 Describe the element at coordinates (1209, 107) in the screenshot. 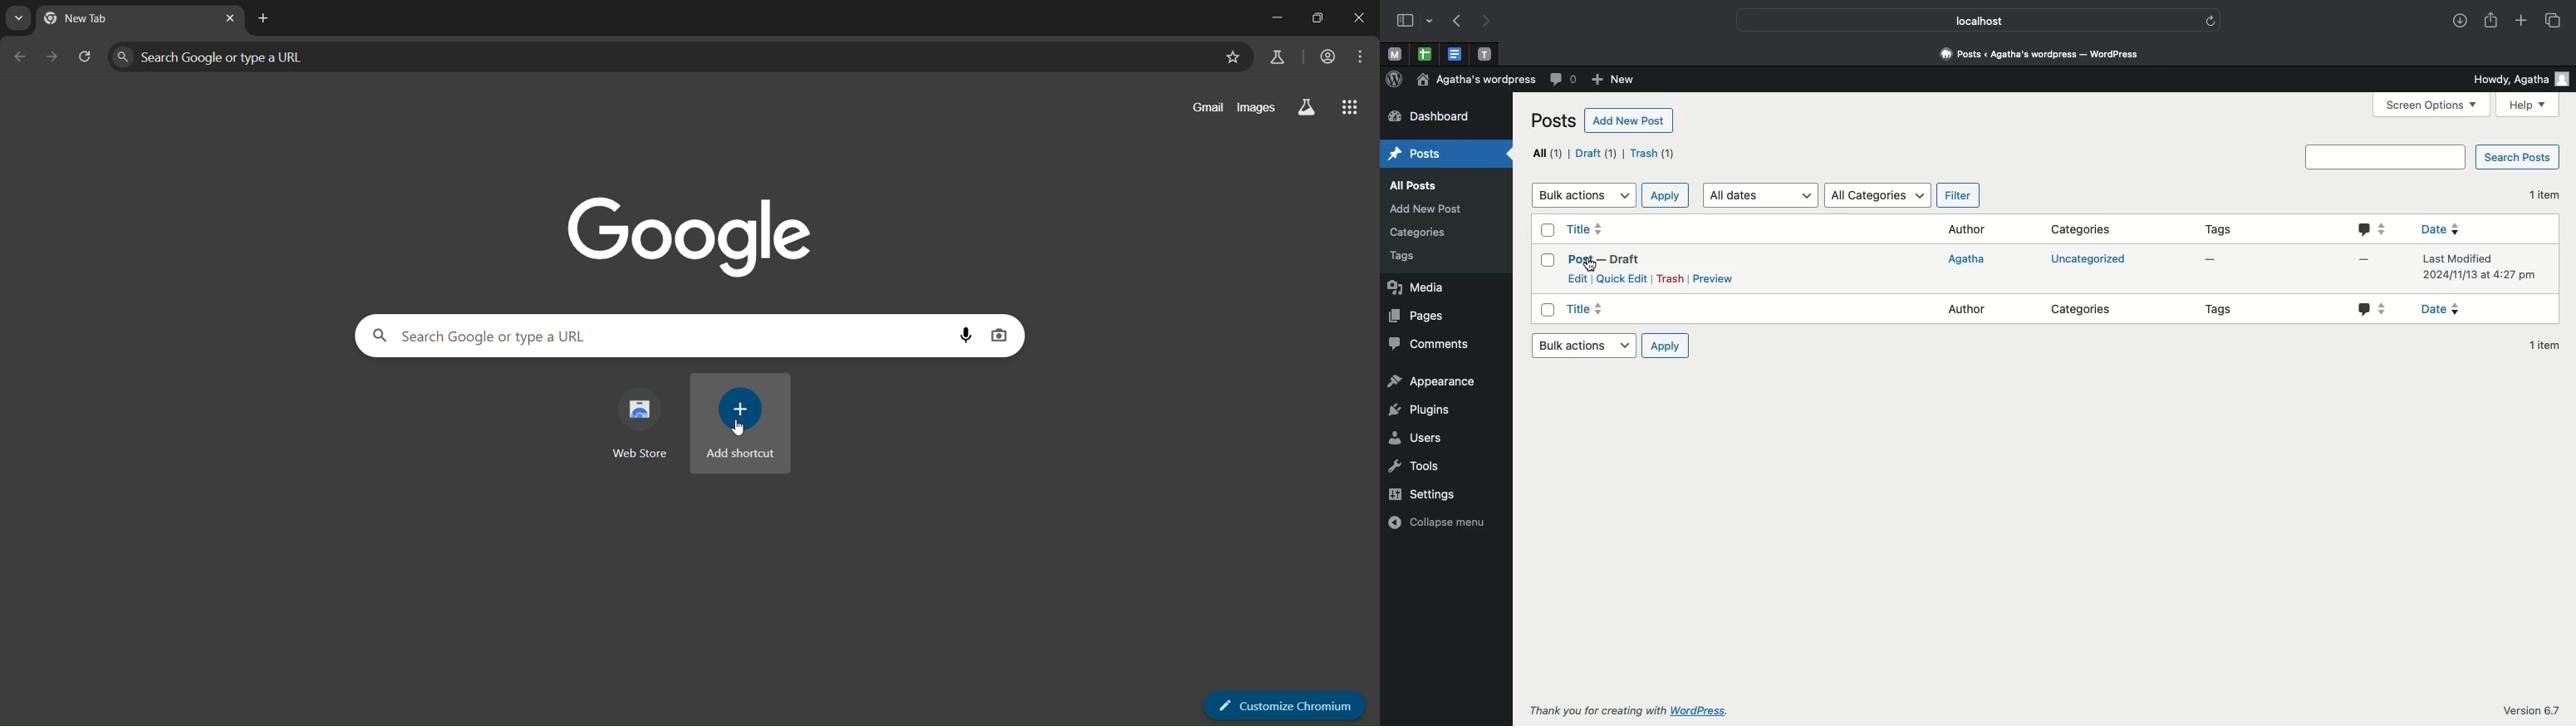

I see `gmail` at that location.